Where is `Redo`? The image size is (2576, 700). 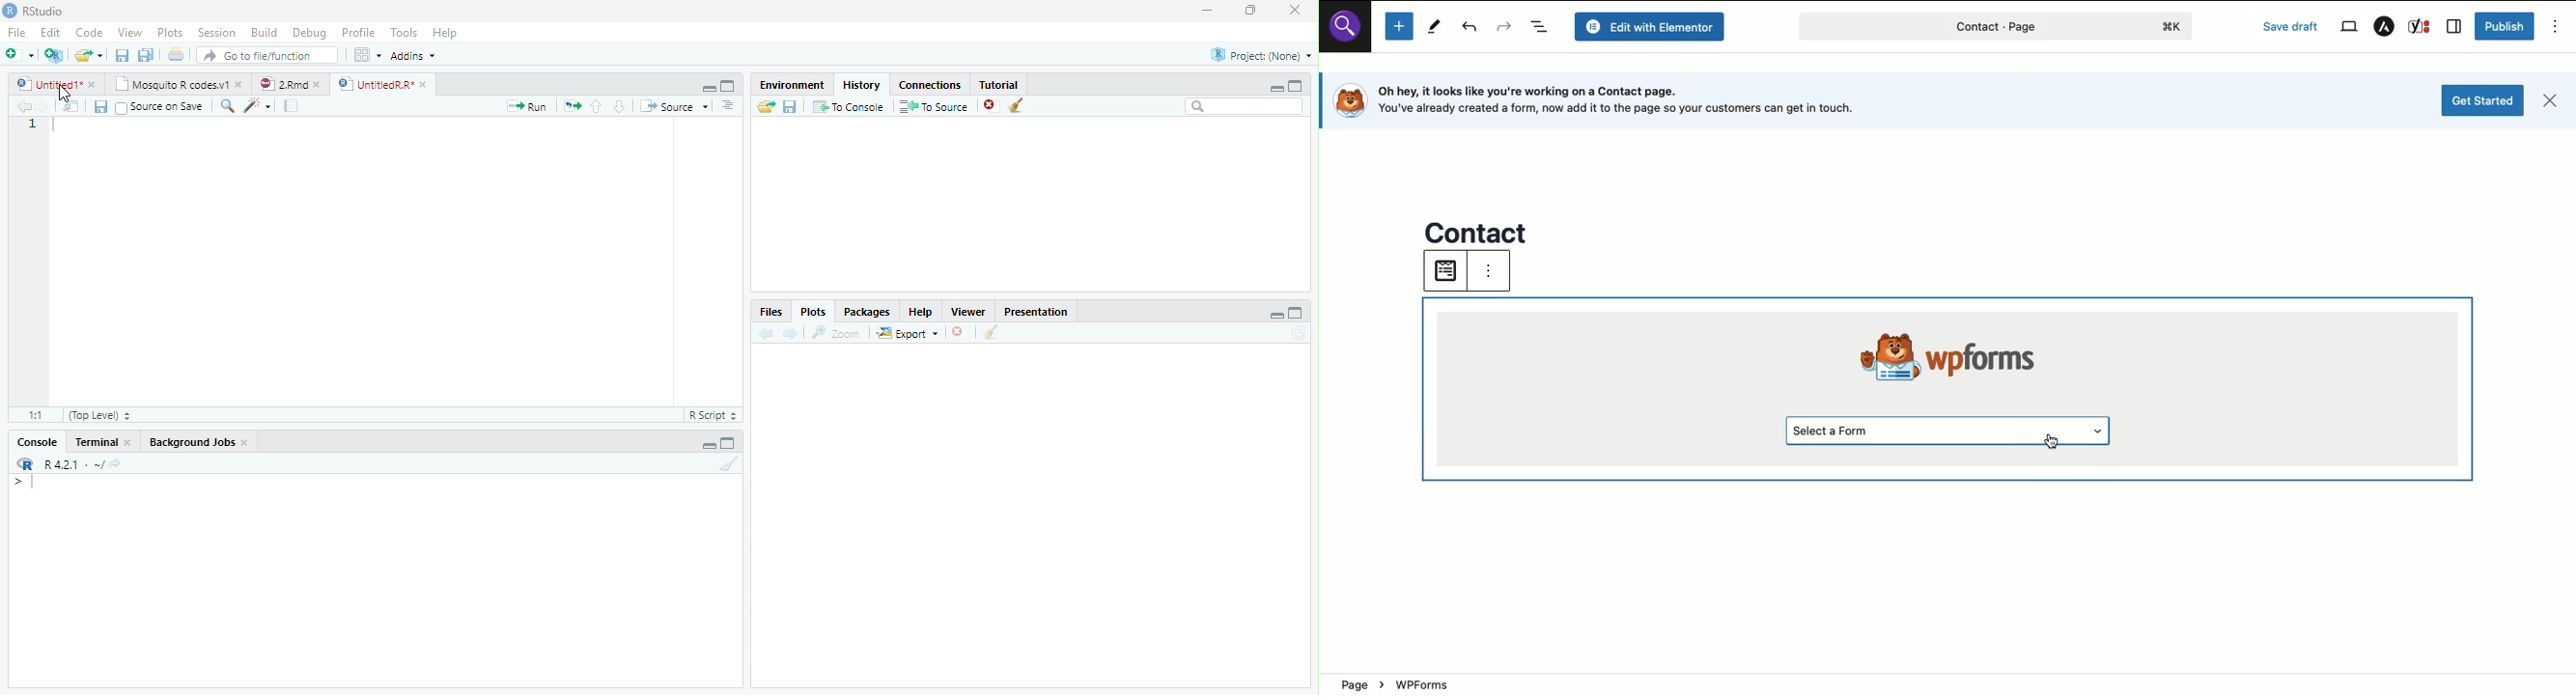 Redo is located at coordinates (1505, 28).